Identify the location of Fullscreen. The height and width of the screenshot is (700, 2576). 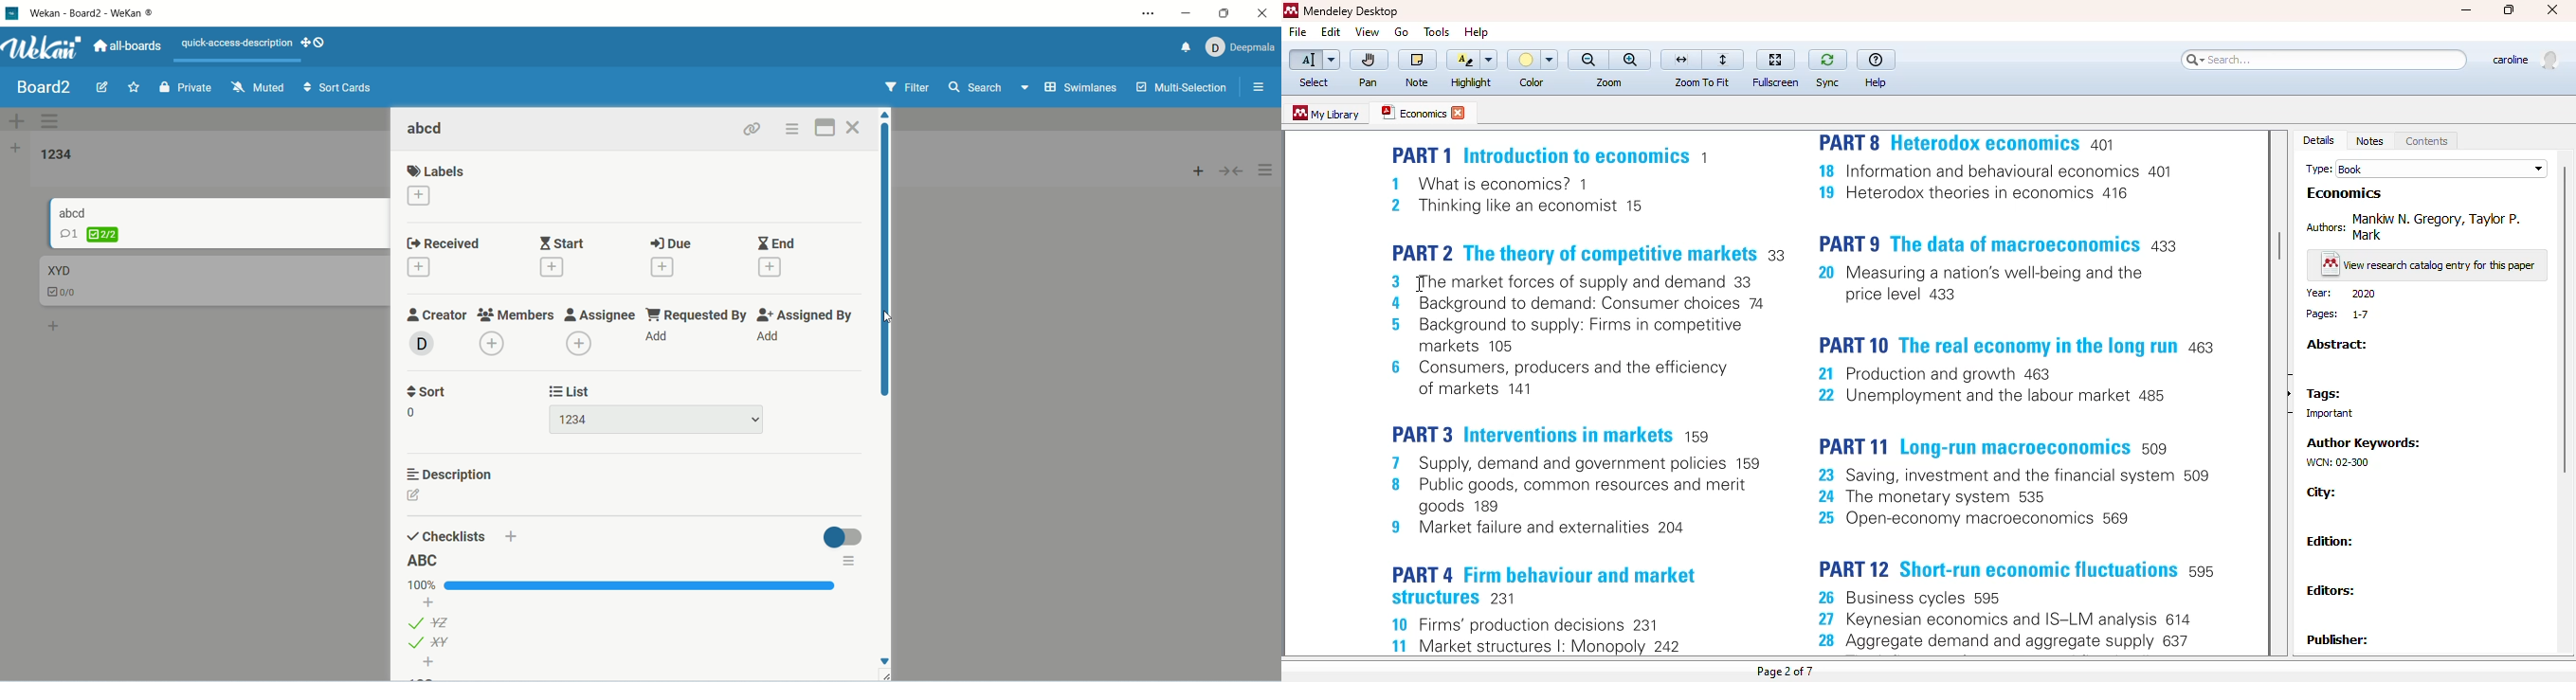
(1775, 59).